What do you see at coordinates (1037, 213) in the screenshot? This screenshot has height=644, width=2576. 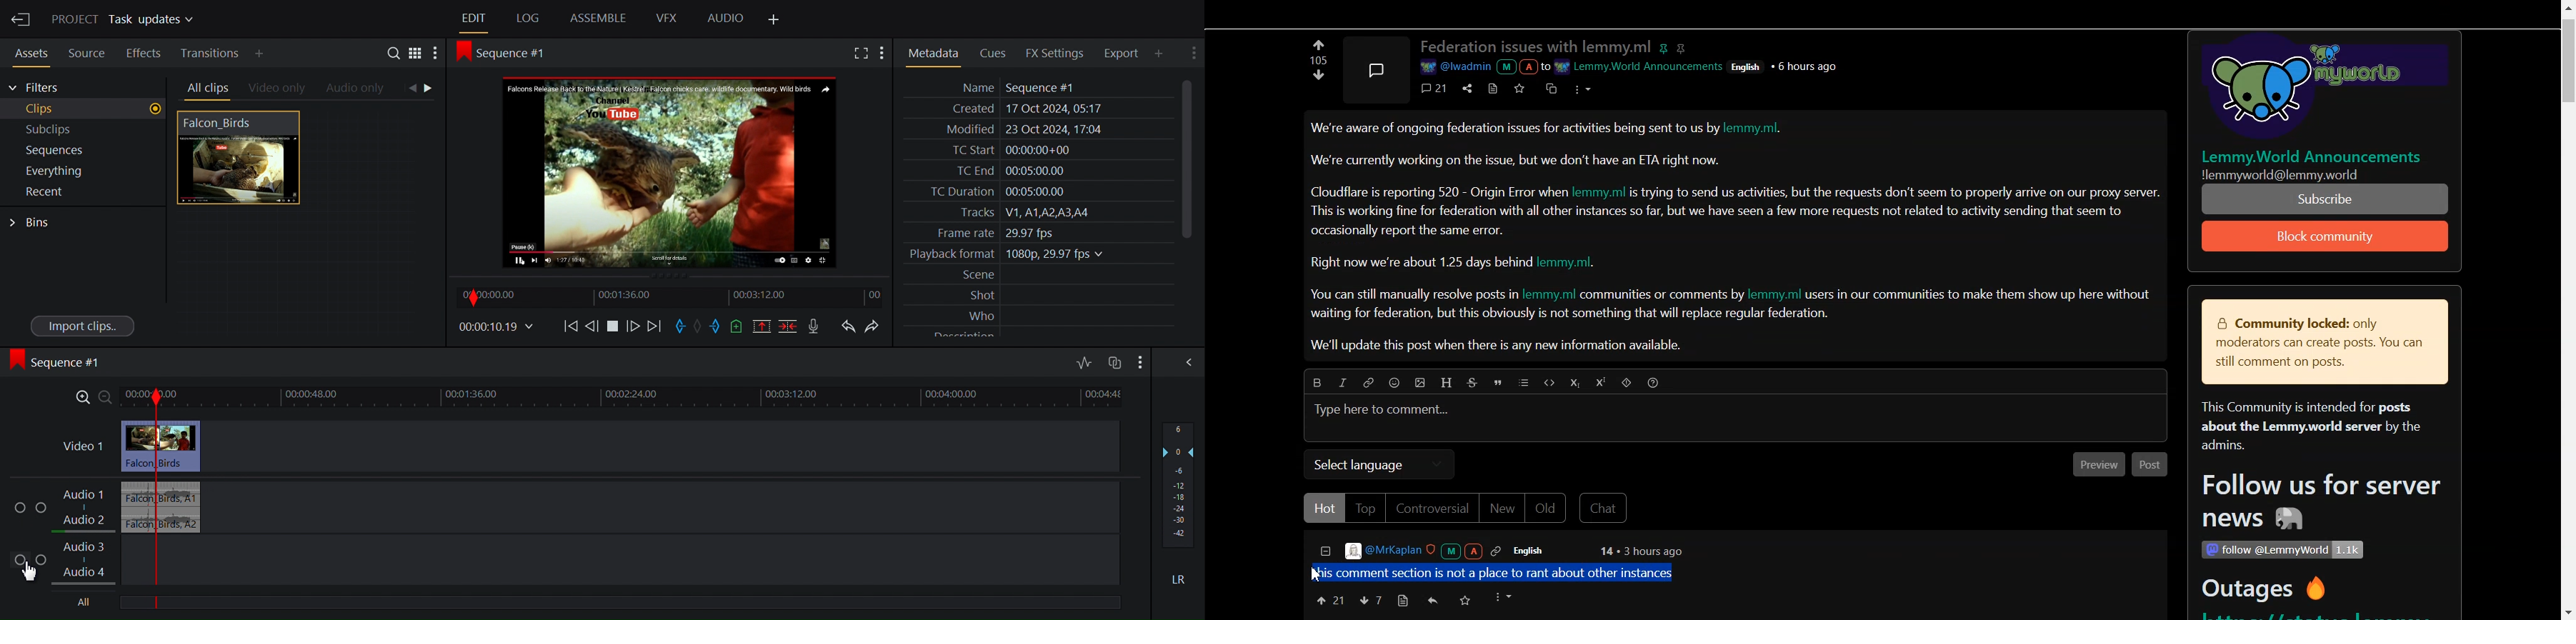 I see `Tracks` at bounding box center [1037, 213].